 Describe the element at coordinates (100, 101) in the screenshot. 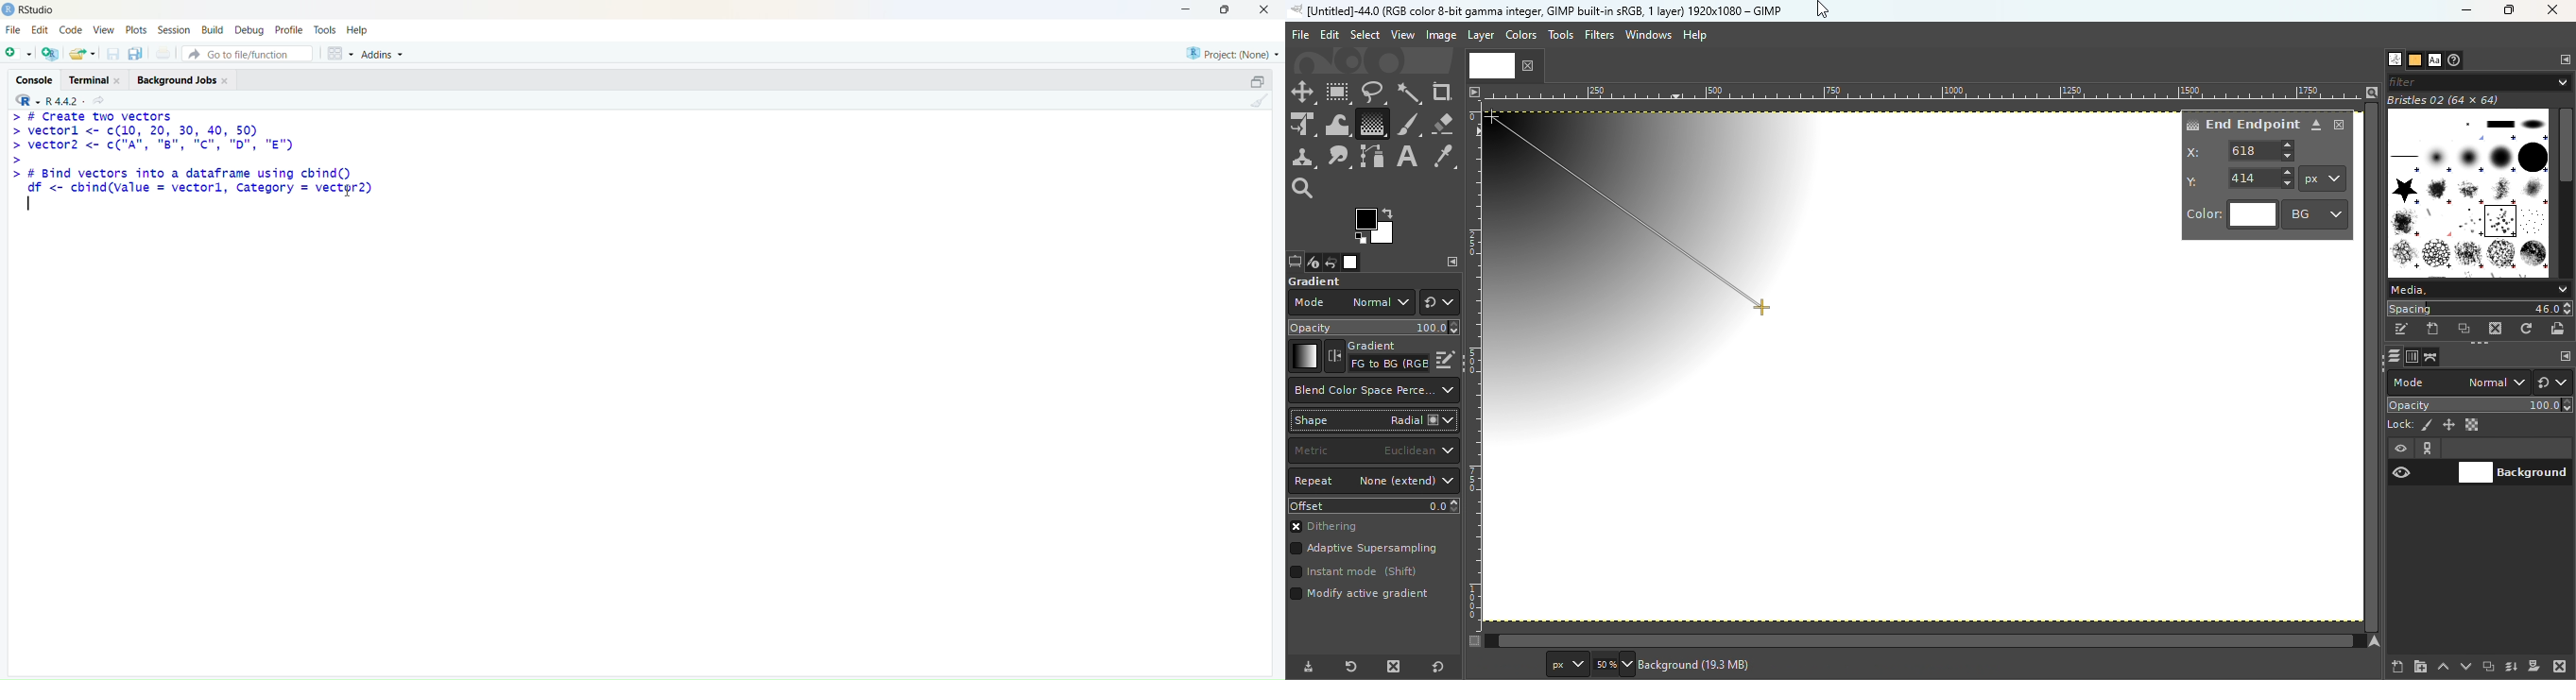

I see `View current directory` at that location.